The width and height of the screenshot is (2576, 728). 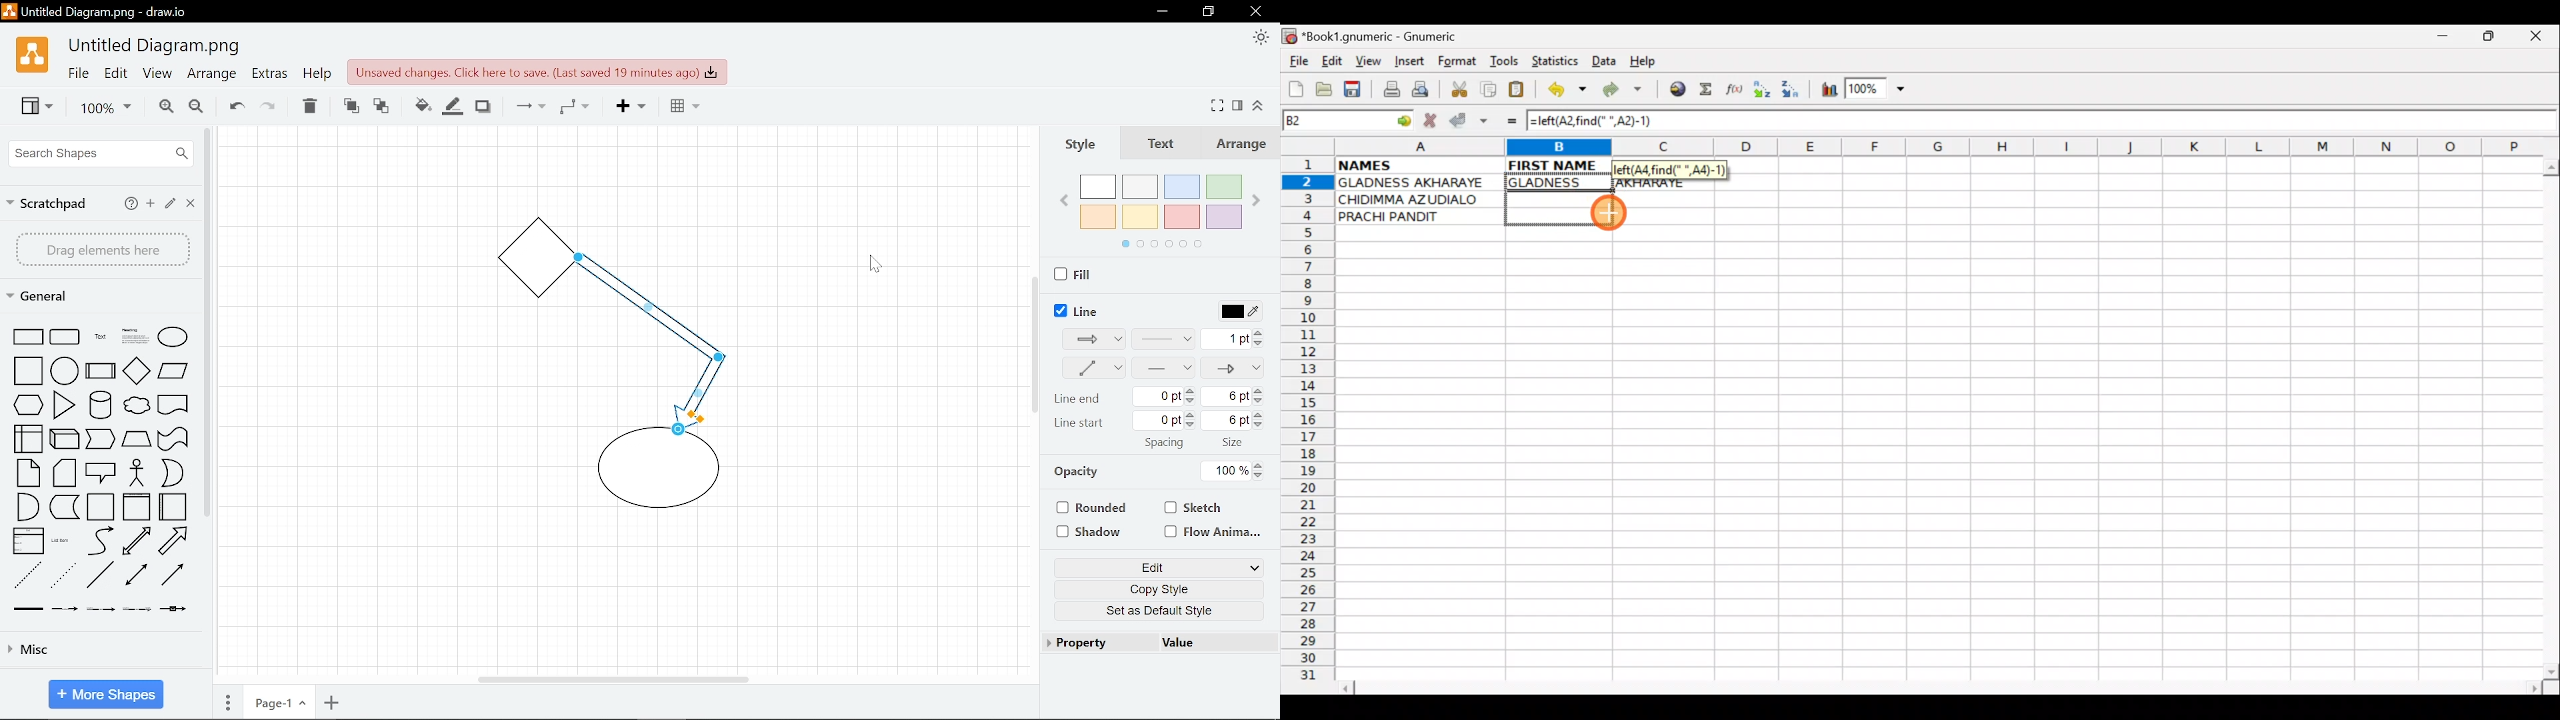 I want to click on shape, so click(x=137, y=370).